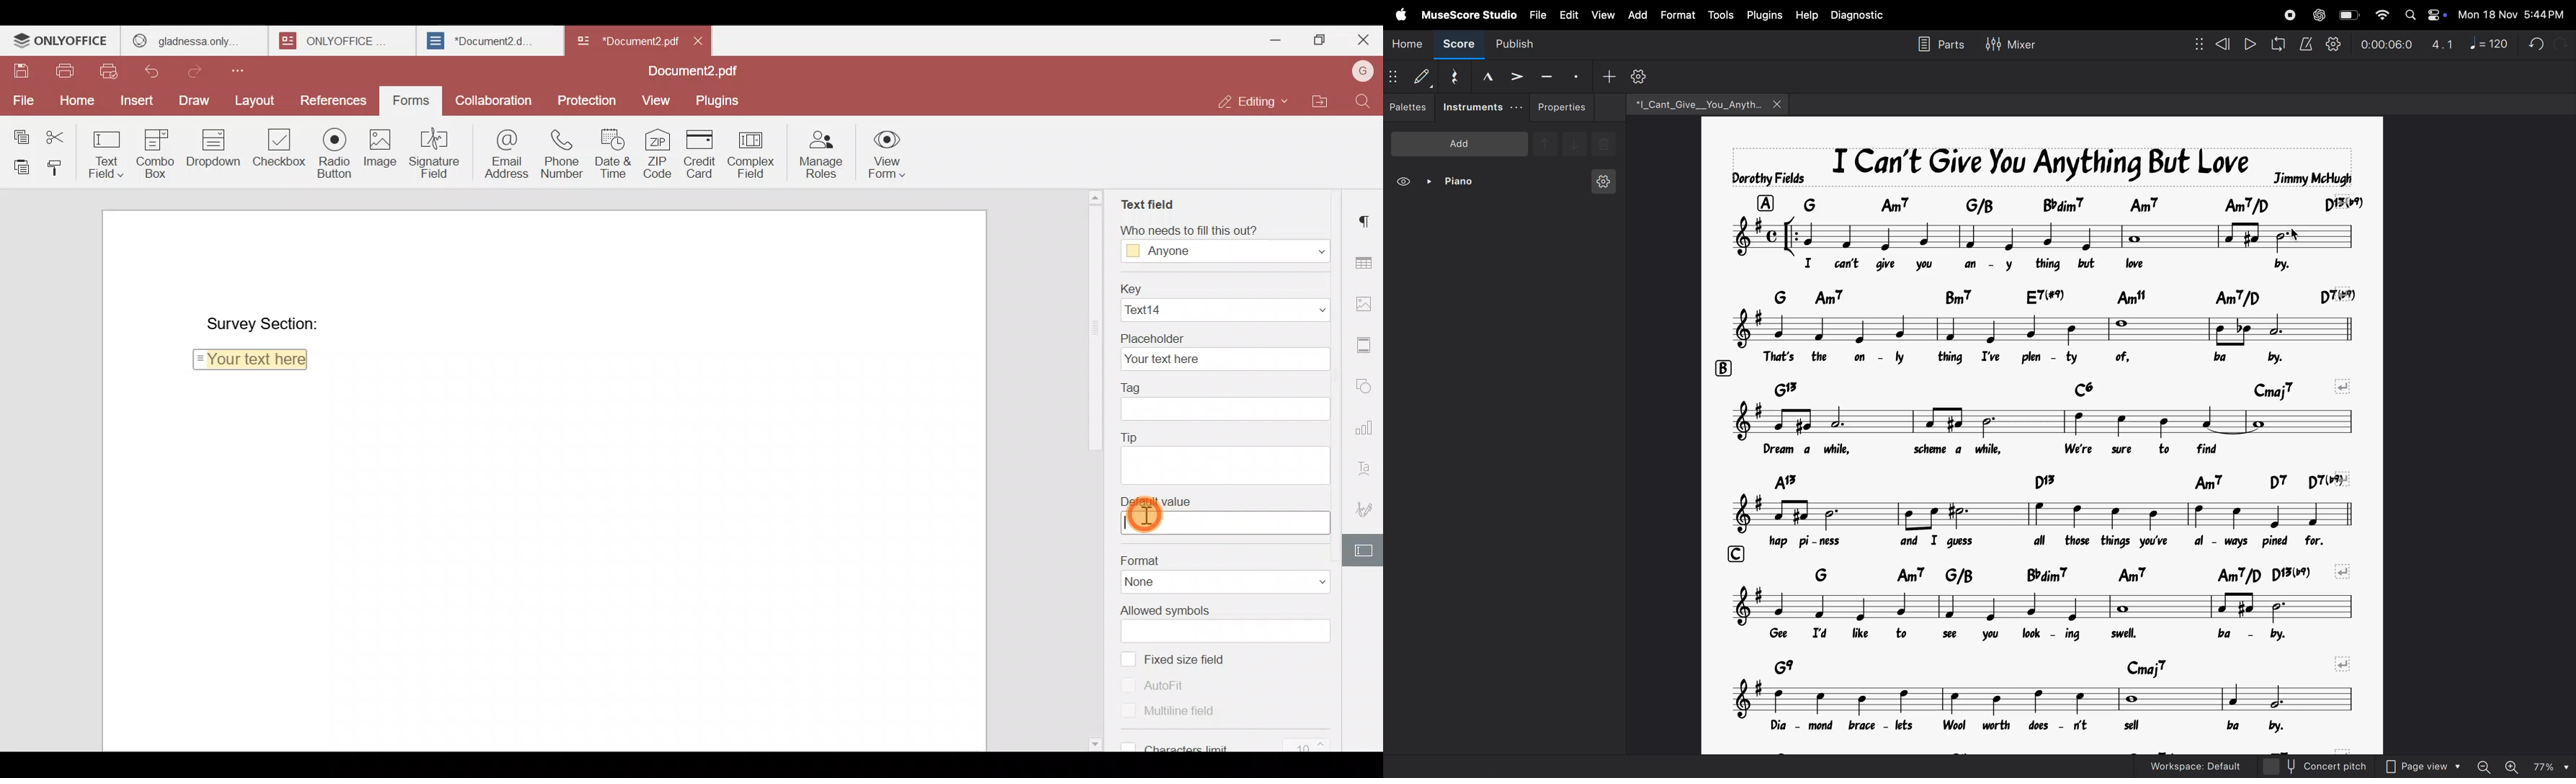 Image resolution: width=2576 pixels, height=784 pixels. Describe the element at coordinates (1405, 46) in the screenshot. I see `home` at that location.